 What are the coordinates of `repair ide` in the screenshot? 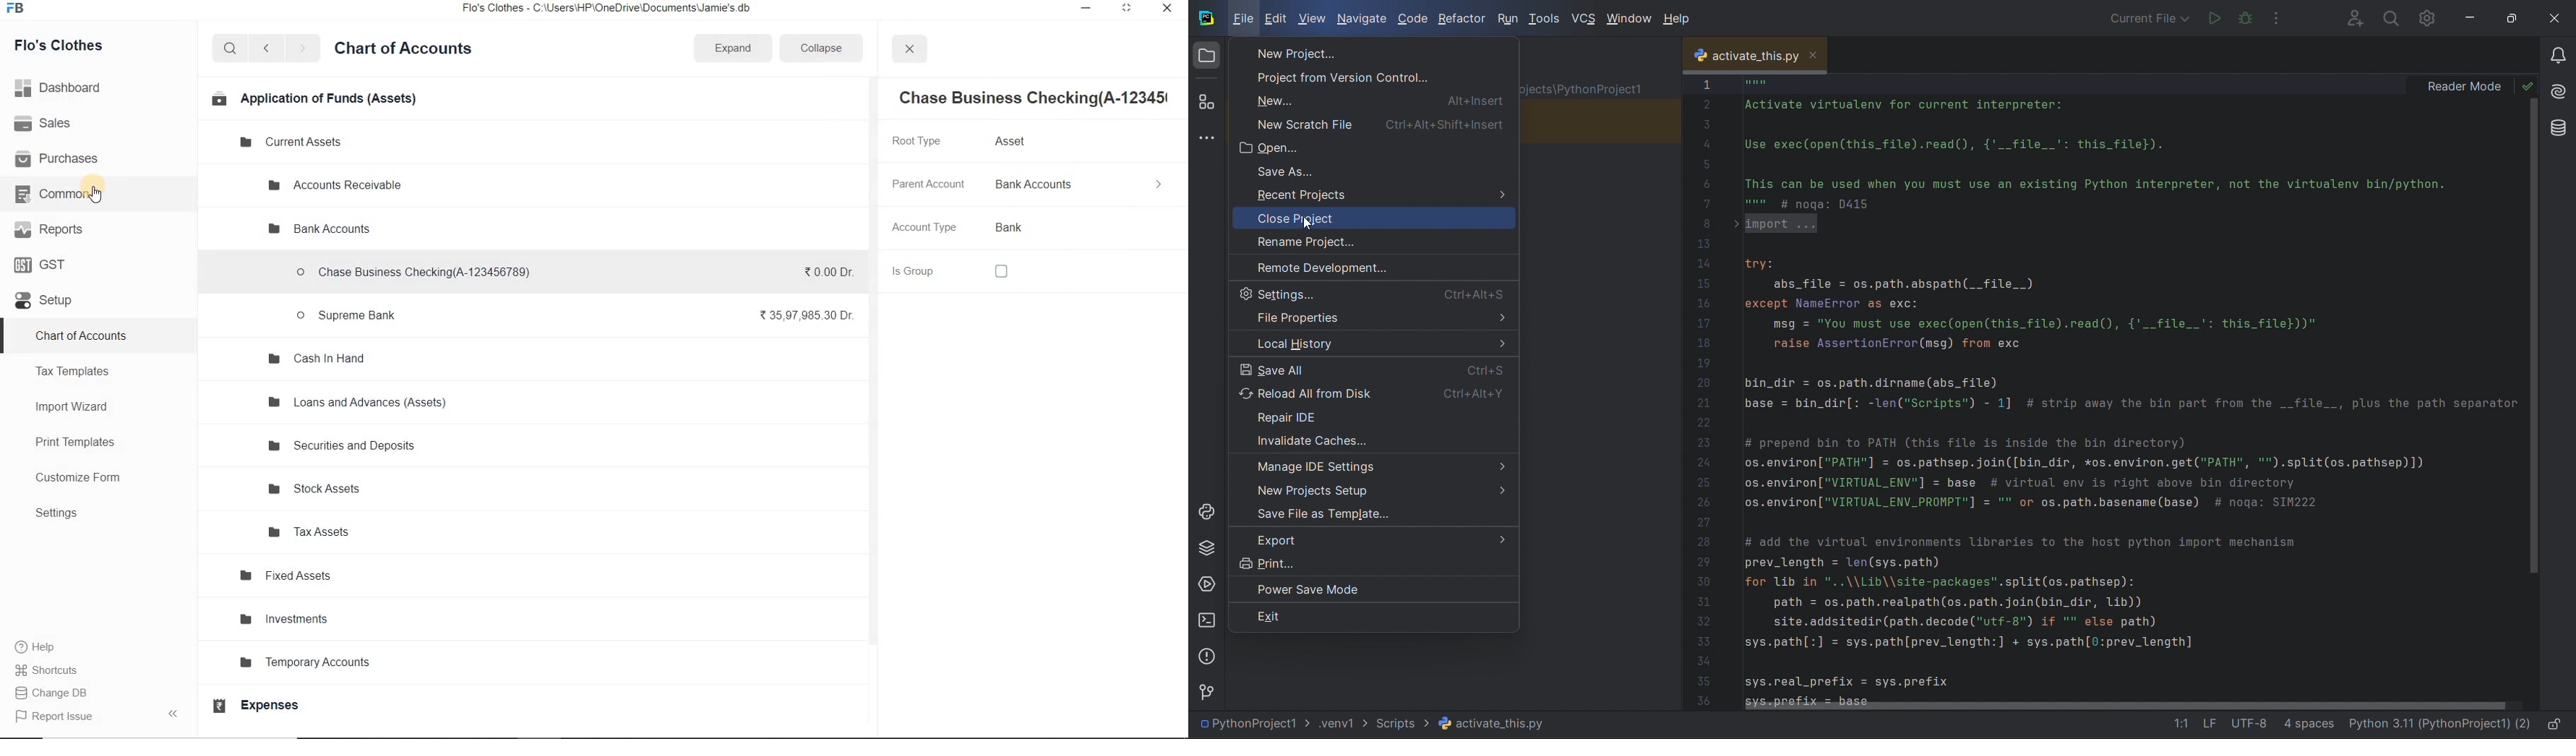 It's located at (1378, 414).